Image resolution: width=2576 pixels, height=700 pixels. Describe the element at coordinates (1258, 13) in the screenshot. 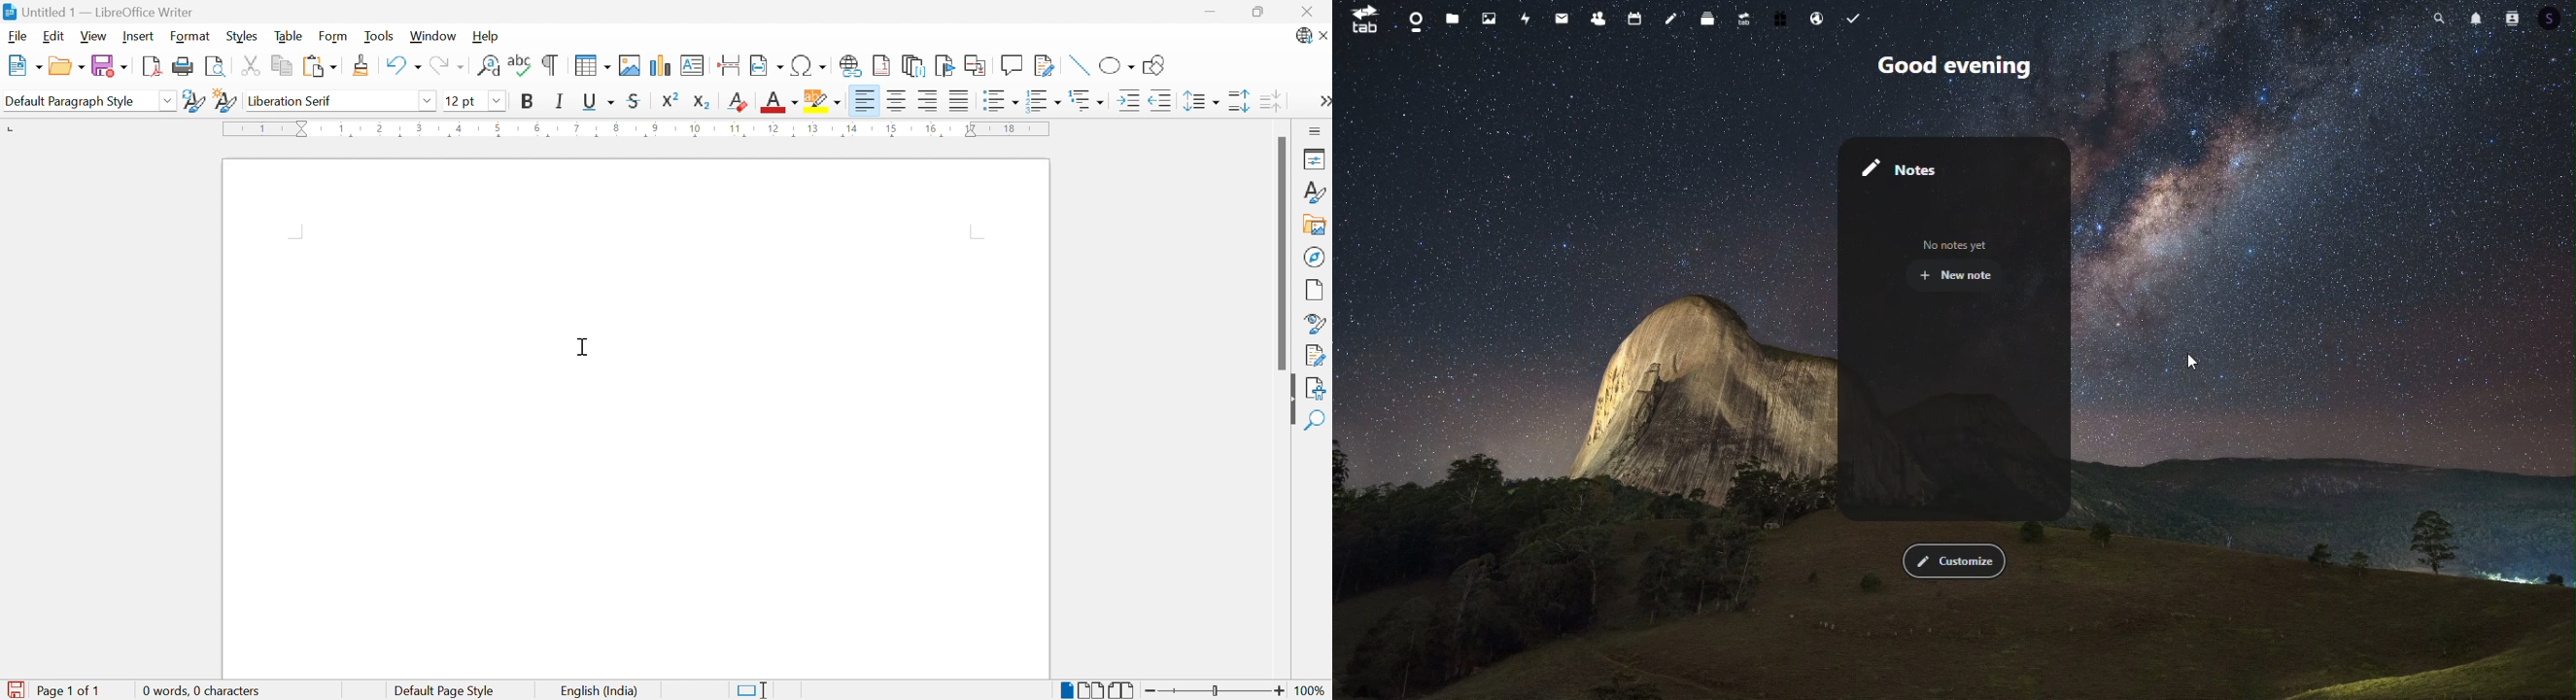

I see `Restore down` at that location.